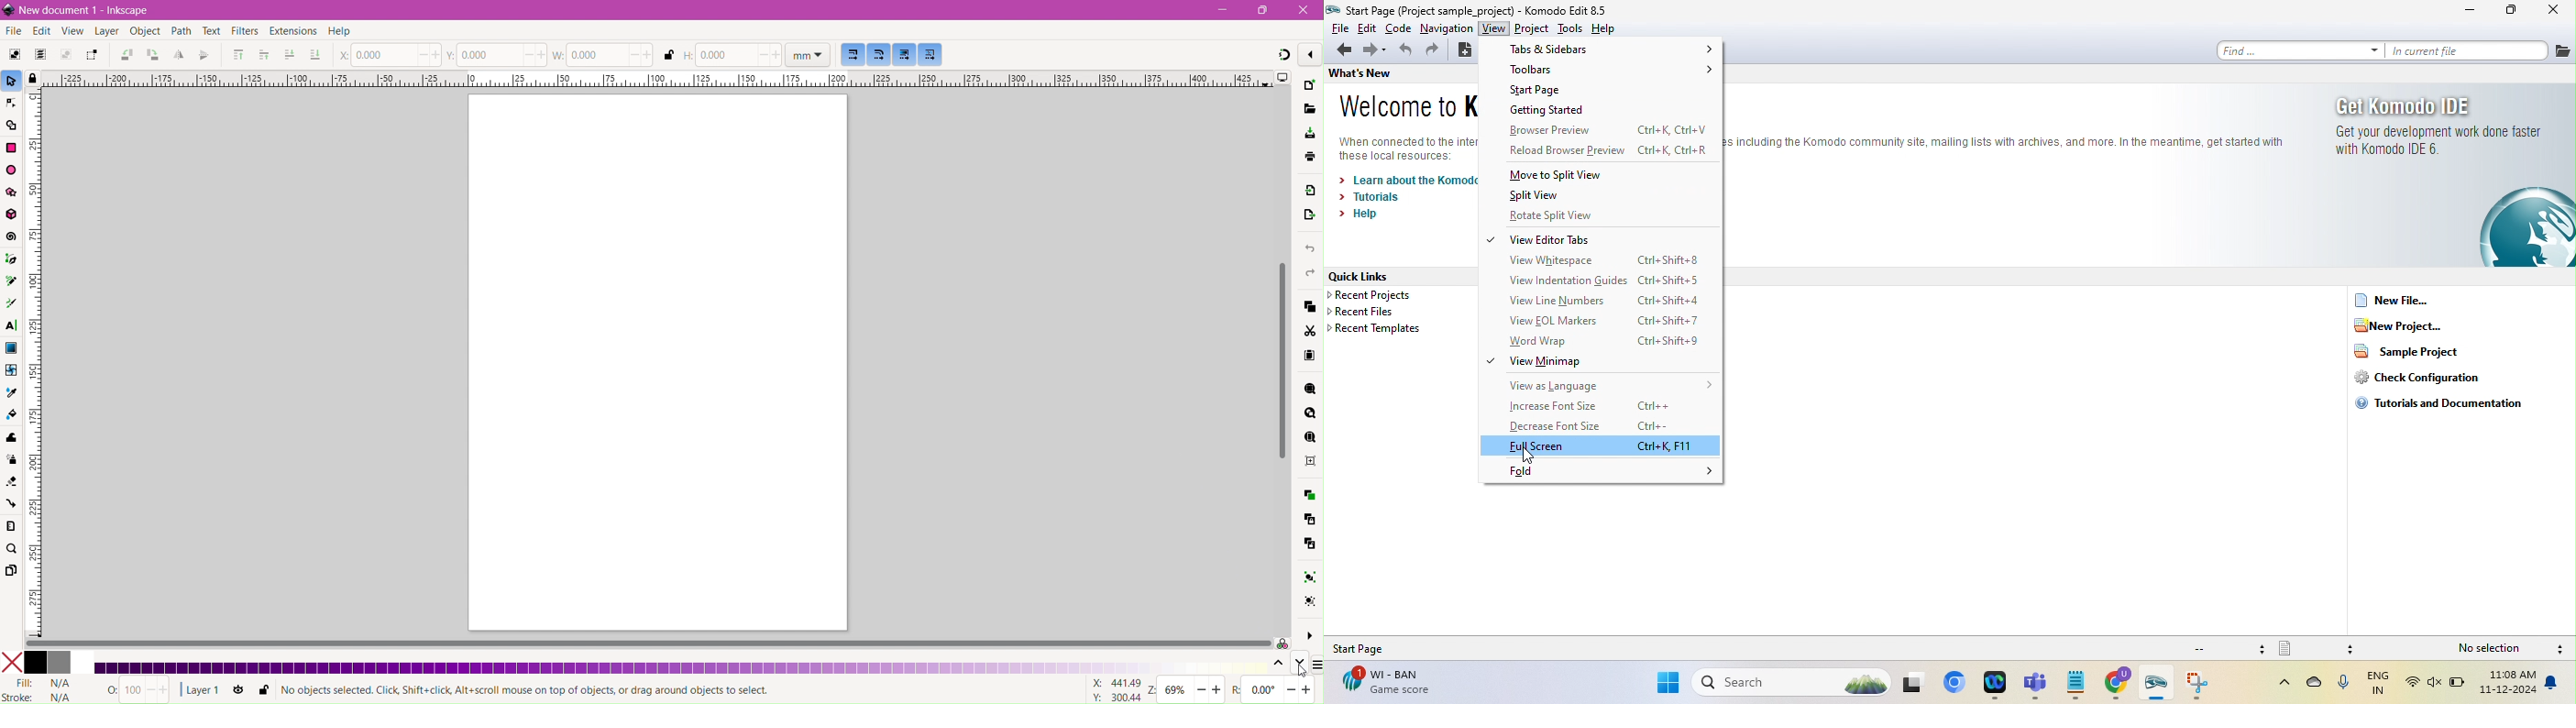  Describe the element at coordinates (177, 57) in the screenshot. I see `Object Flip Horizontal` at that location.